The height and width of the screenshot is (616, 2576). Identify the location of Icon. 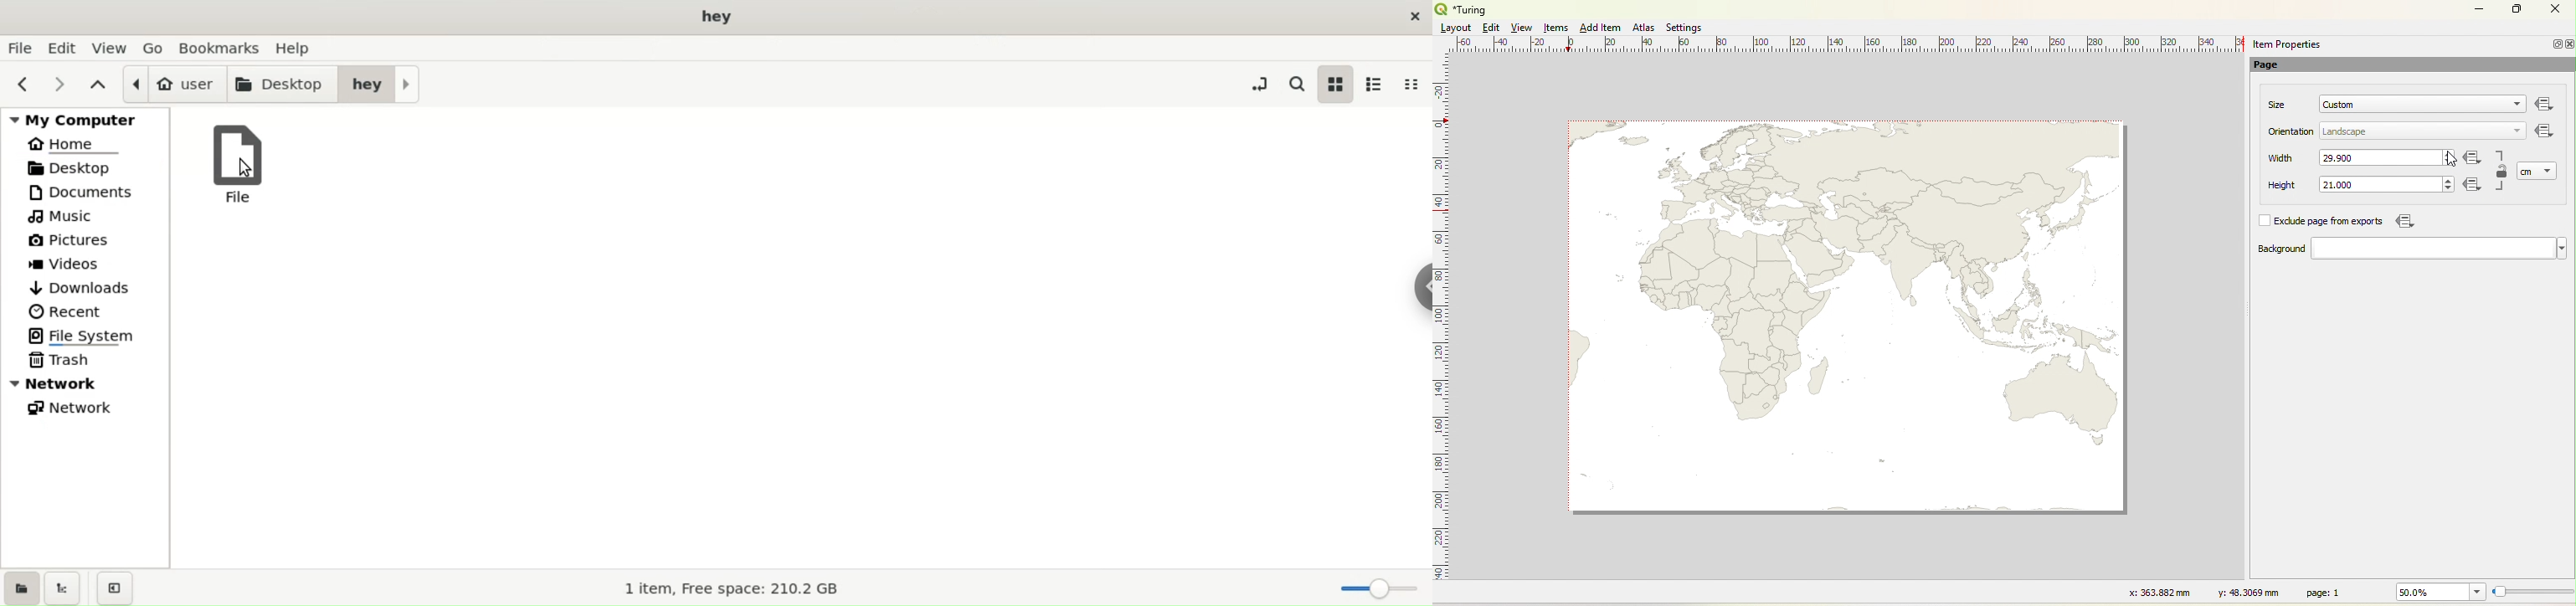
(2473, 159).